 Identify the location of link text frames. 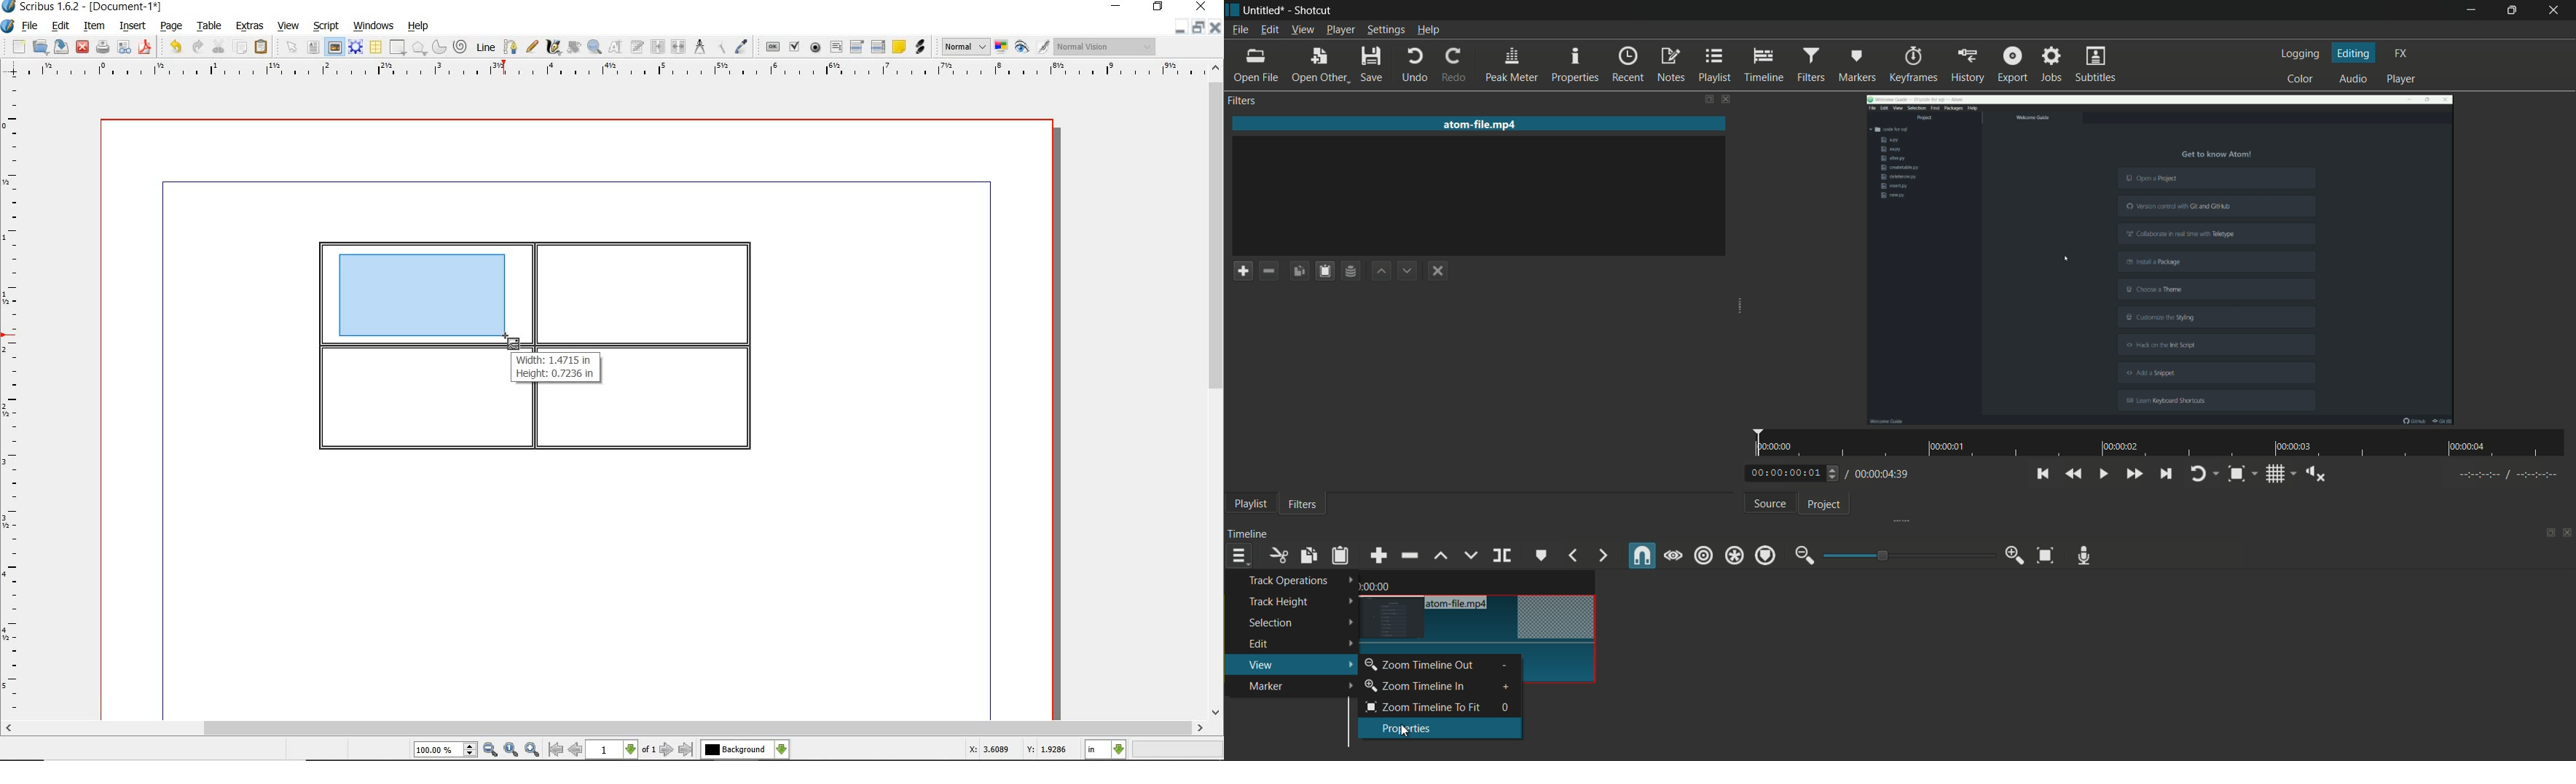
(659, 47).